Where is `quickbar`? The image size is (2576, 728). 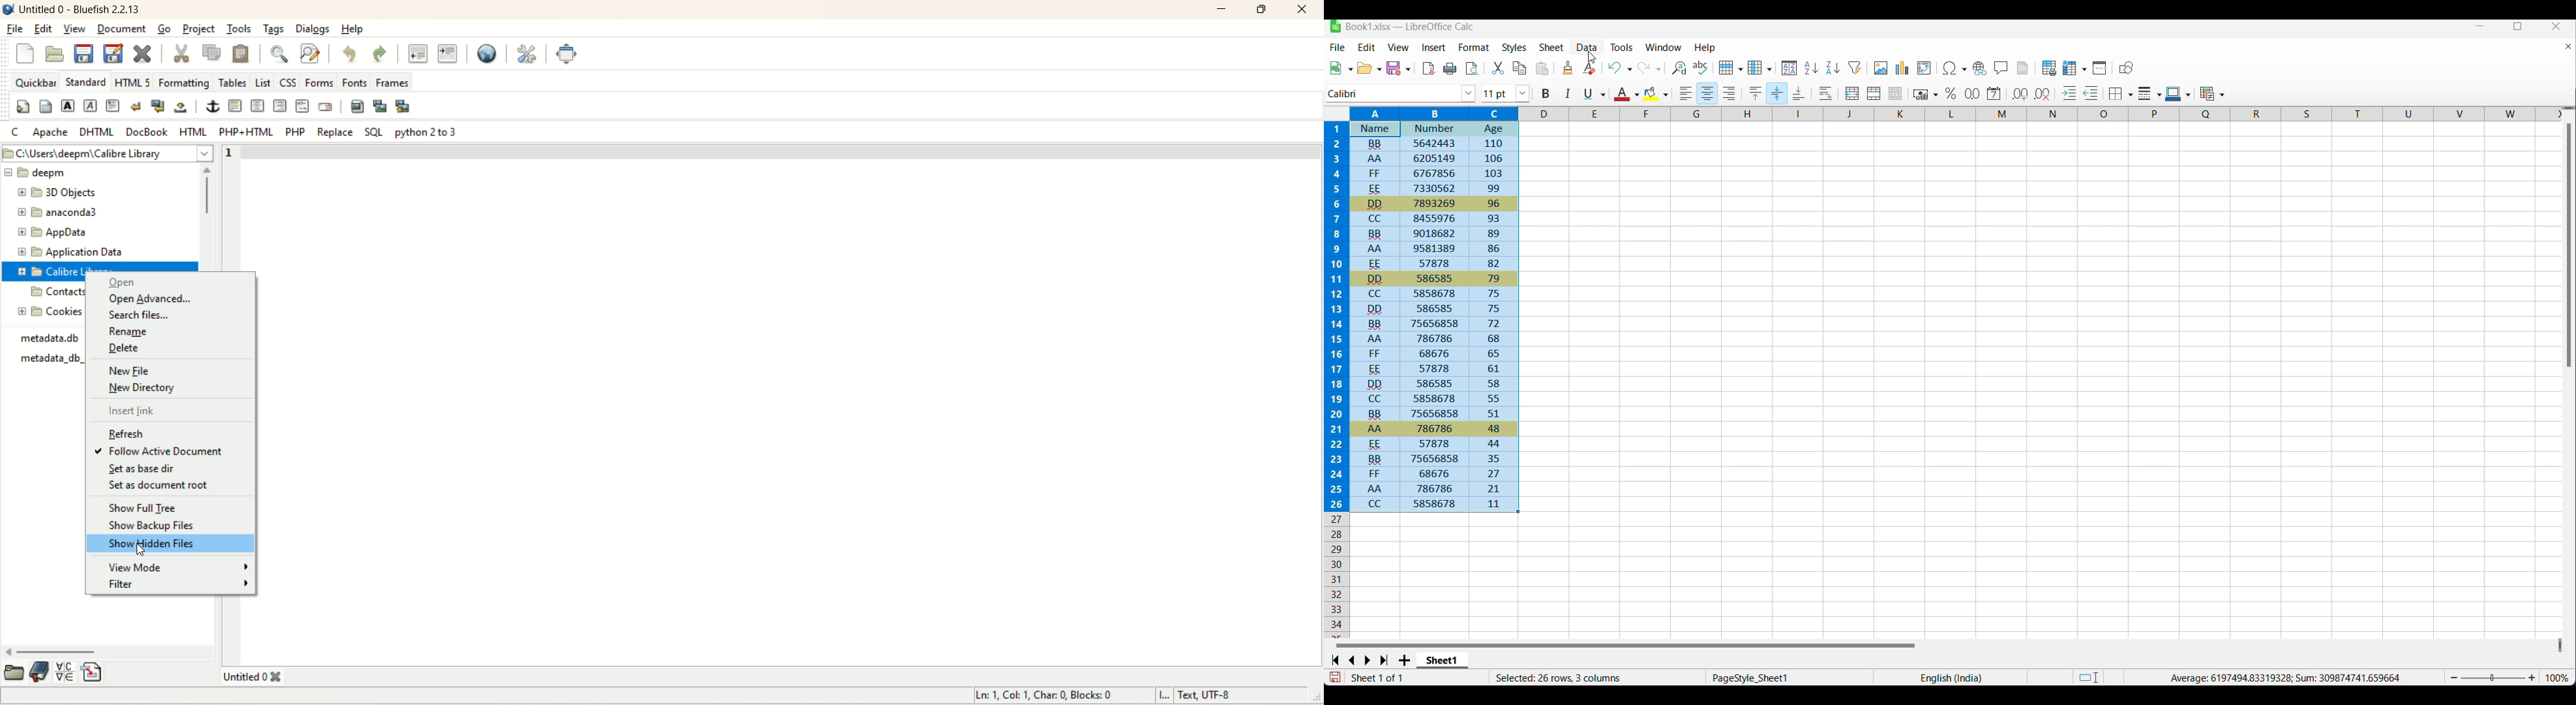 quickbar is located at coordinates (34, 83).